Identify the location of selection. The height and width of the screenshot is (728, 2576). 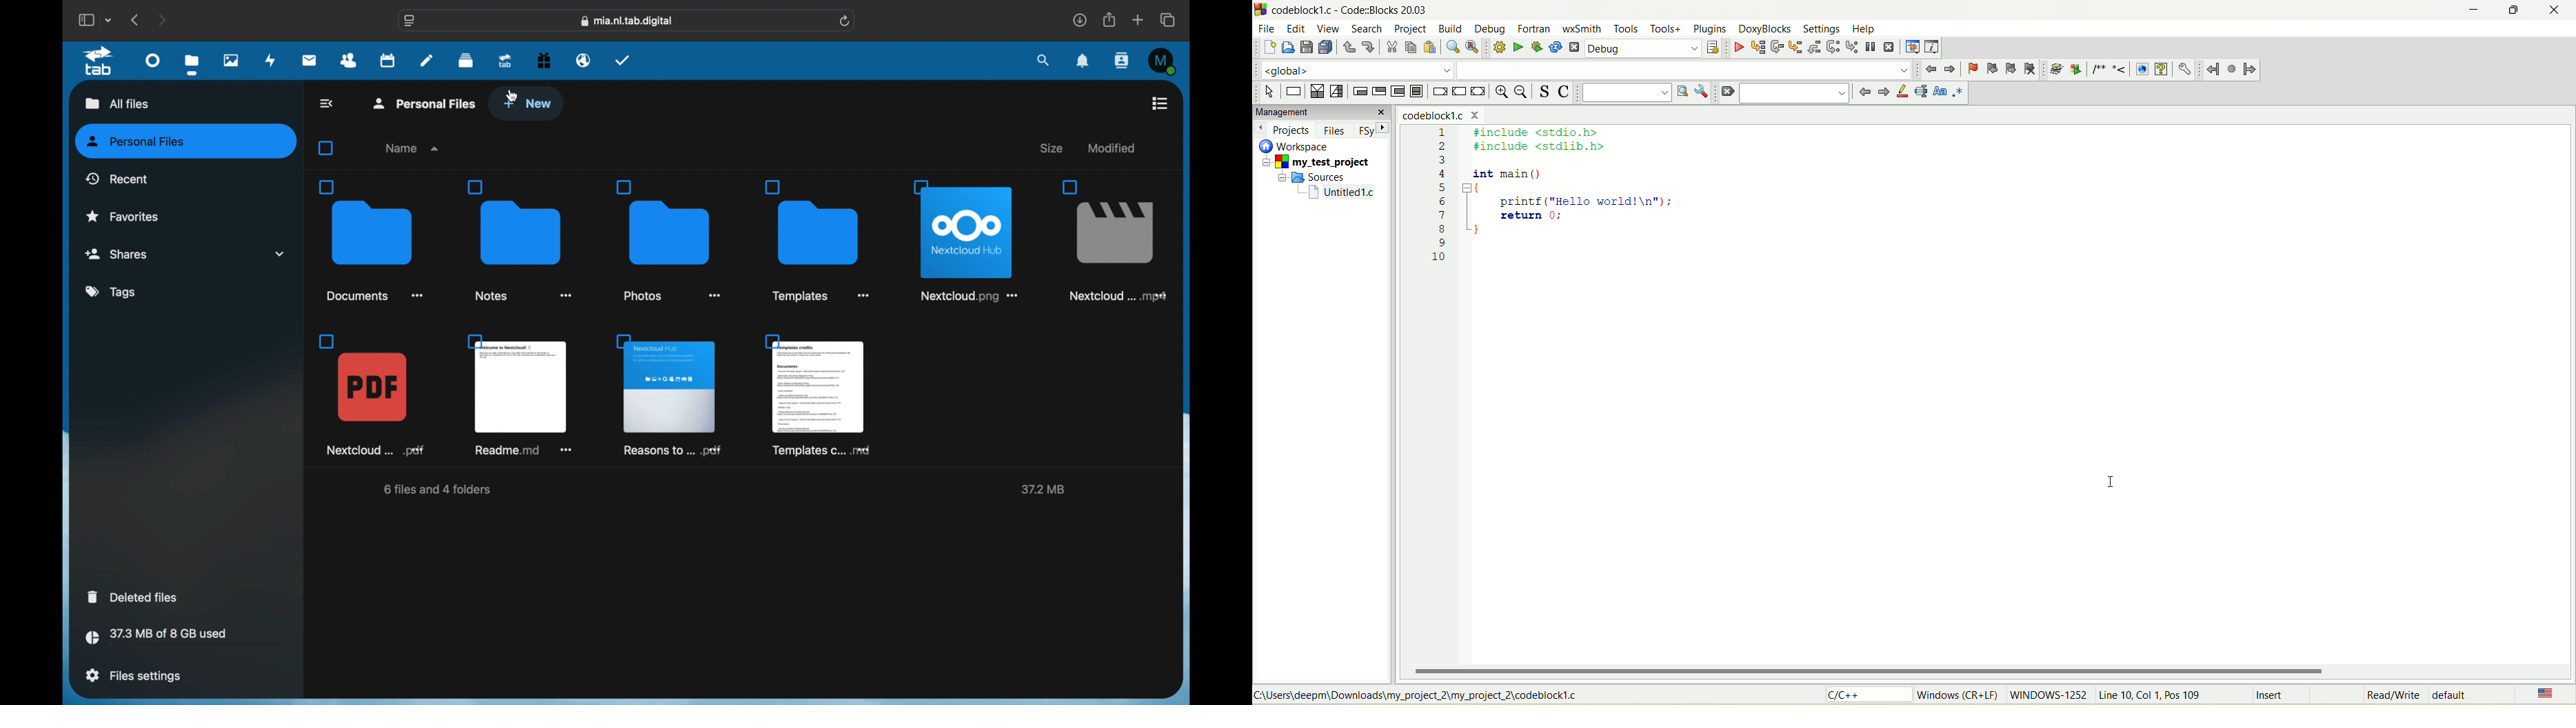
(1337, 92).